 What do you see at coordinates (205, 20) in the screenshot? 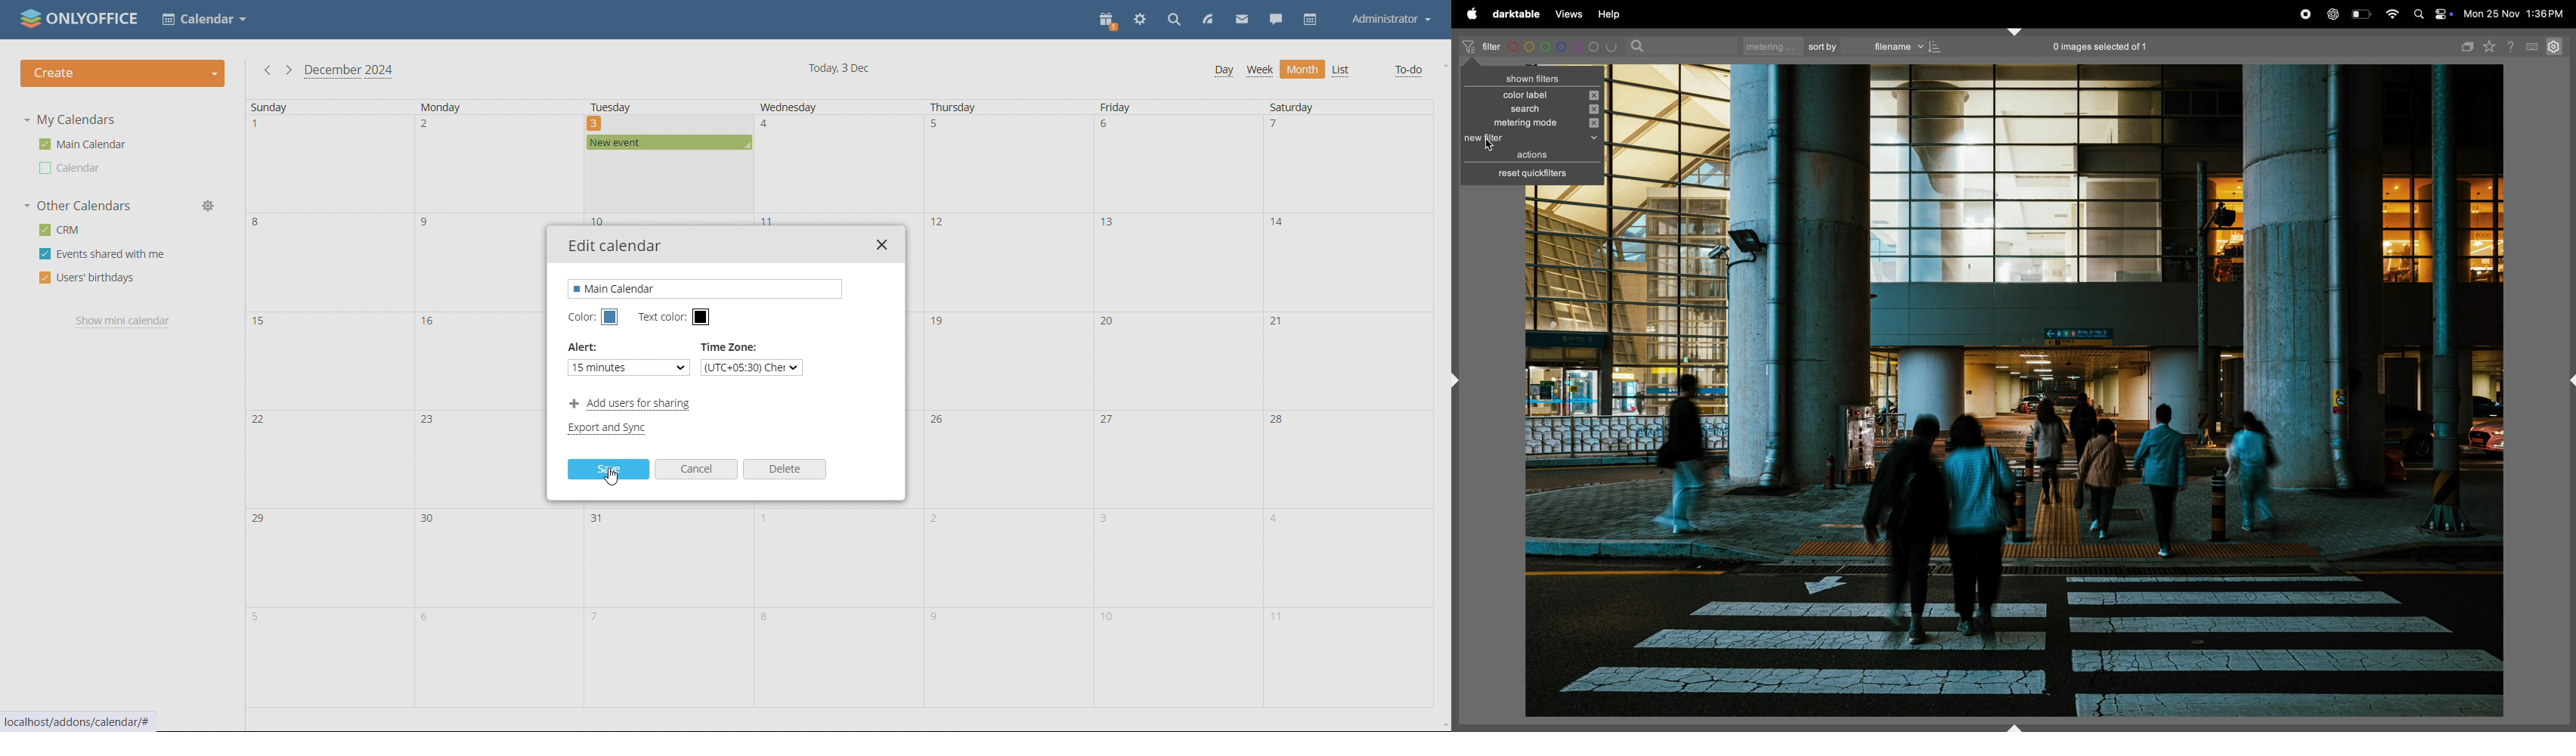
I see `select application` at bounding box center [205, 20].